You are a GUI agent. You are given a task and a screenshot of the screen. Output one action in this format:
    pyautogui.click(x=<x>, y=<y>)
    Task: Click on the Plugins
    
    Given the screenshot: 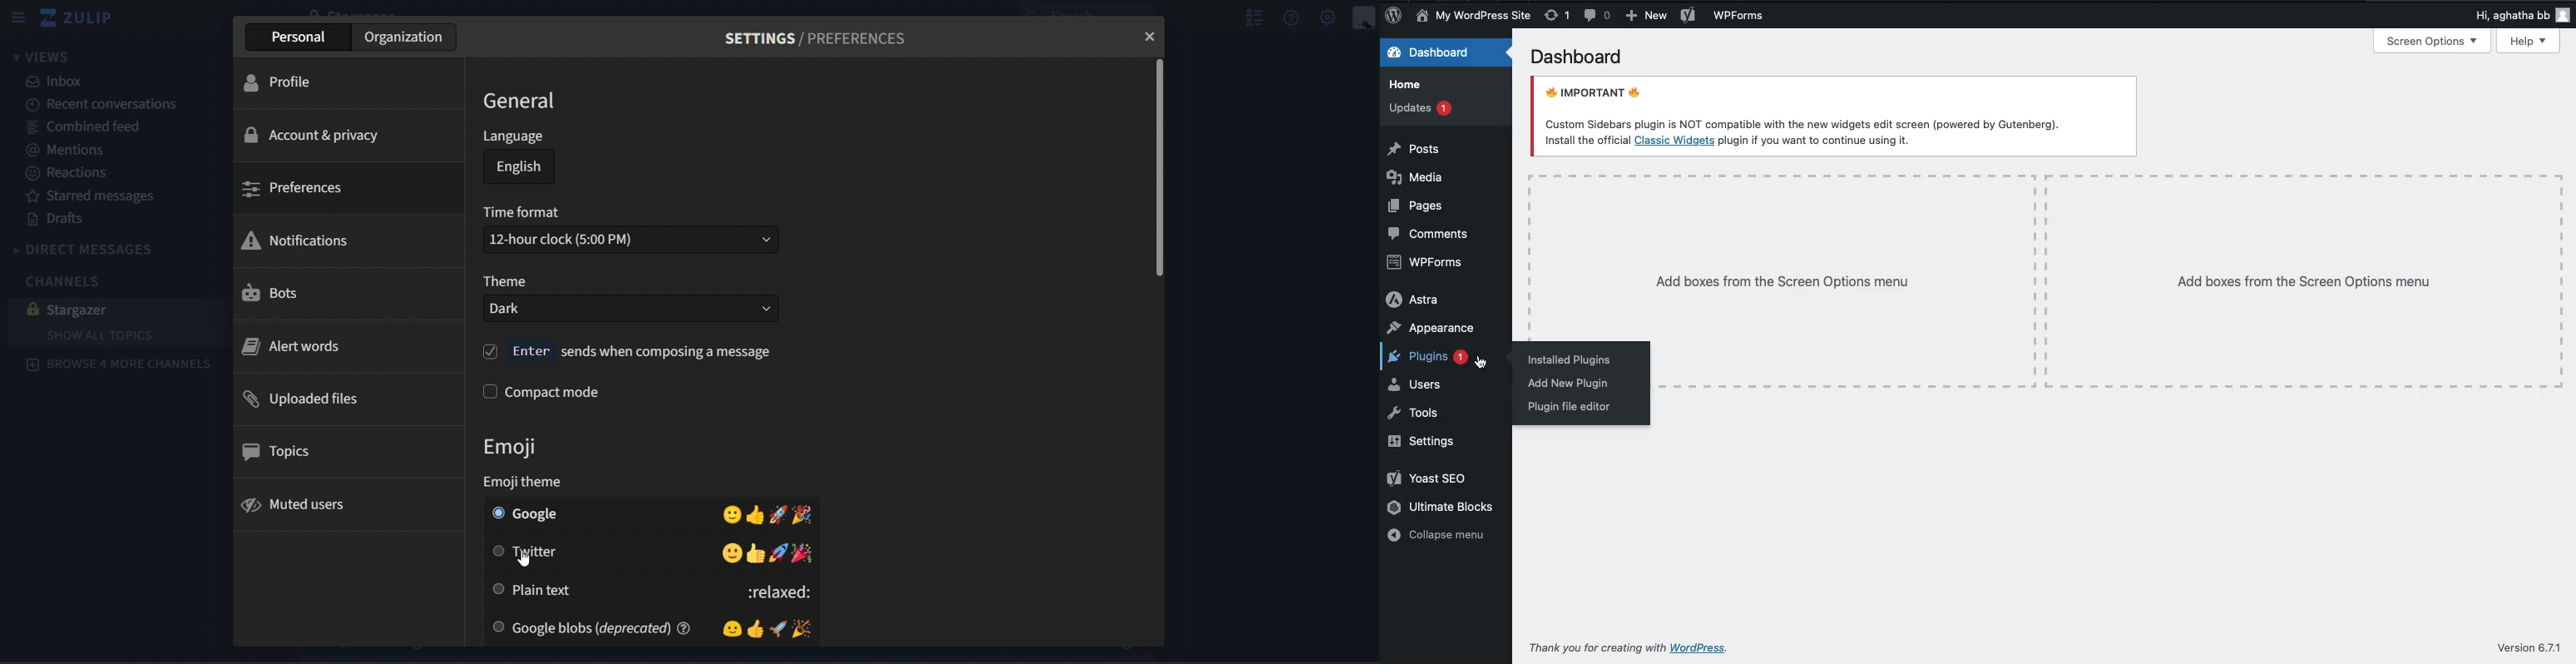 What is the action you would take?
    pyautogui.click(x=1426, y=355)
    